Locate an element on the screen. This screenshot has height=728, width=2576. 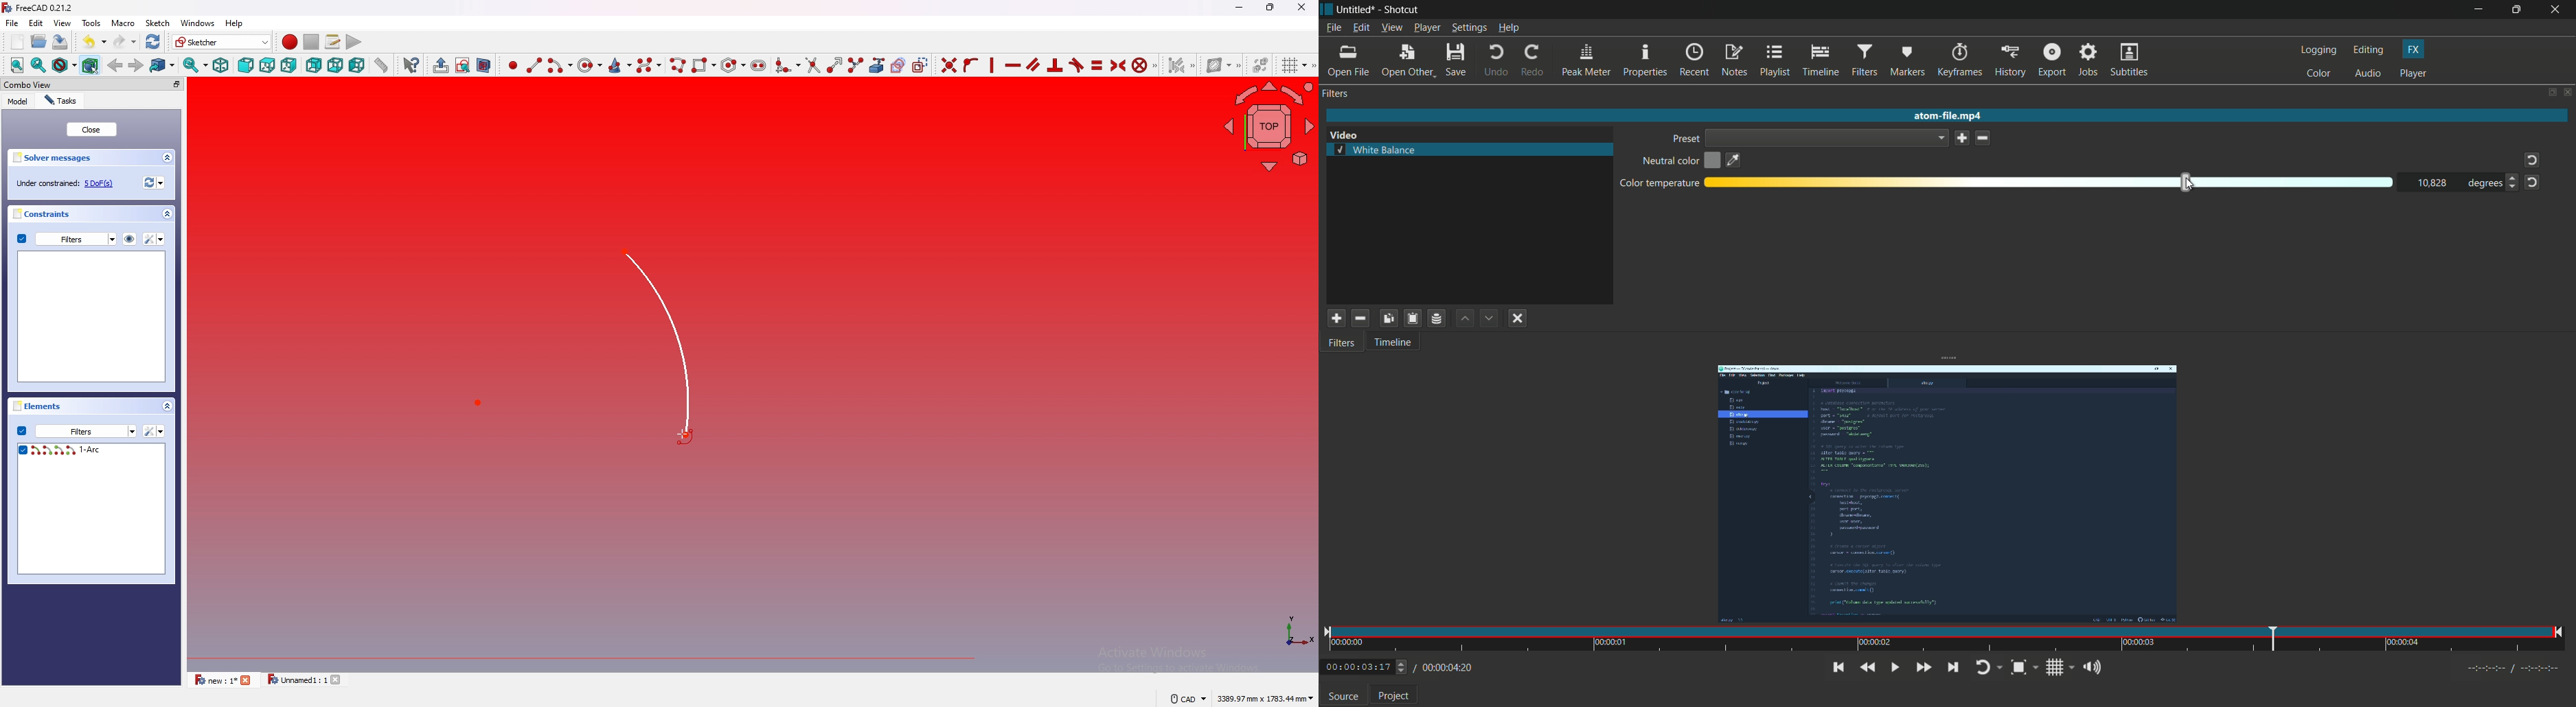
cursor is located at coordinates (2190, 183).